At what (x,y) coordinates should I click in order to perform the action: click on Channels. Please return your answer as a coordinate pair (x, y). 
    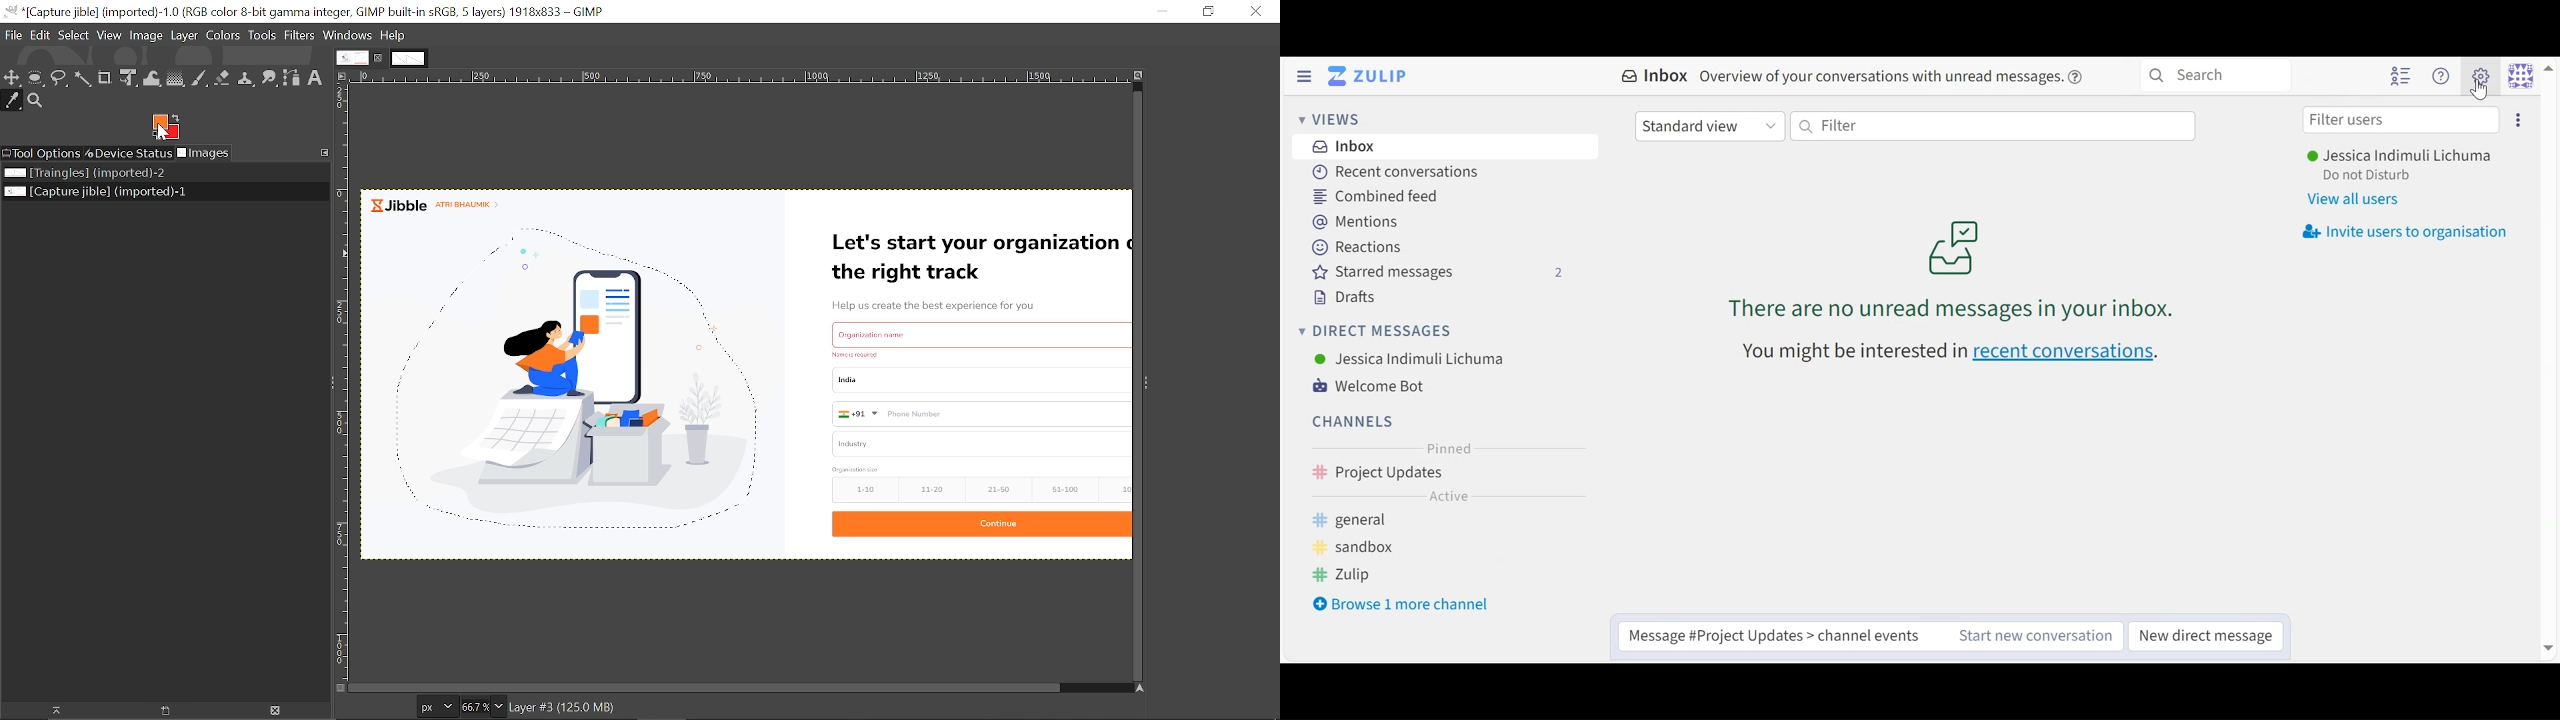
    Looking at the image, I should click on (1351, 423).